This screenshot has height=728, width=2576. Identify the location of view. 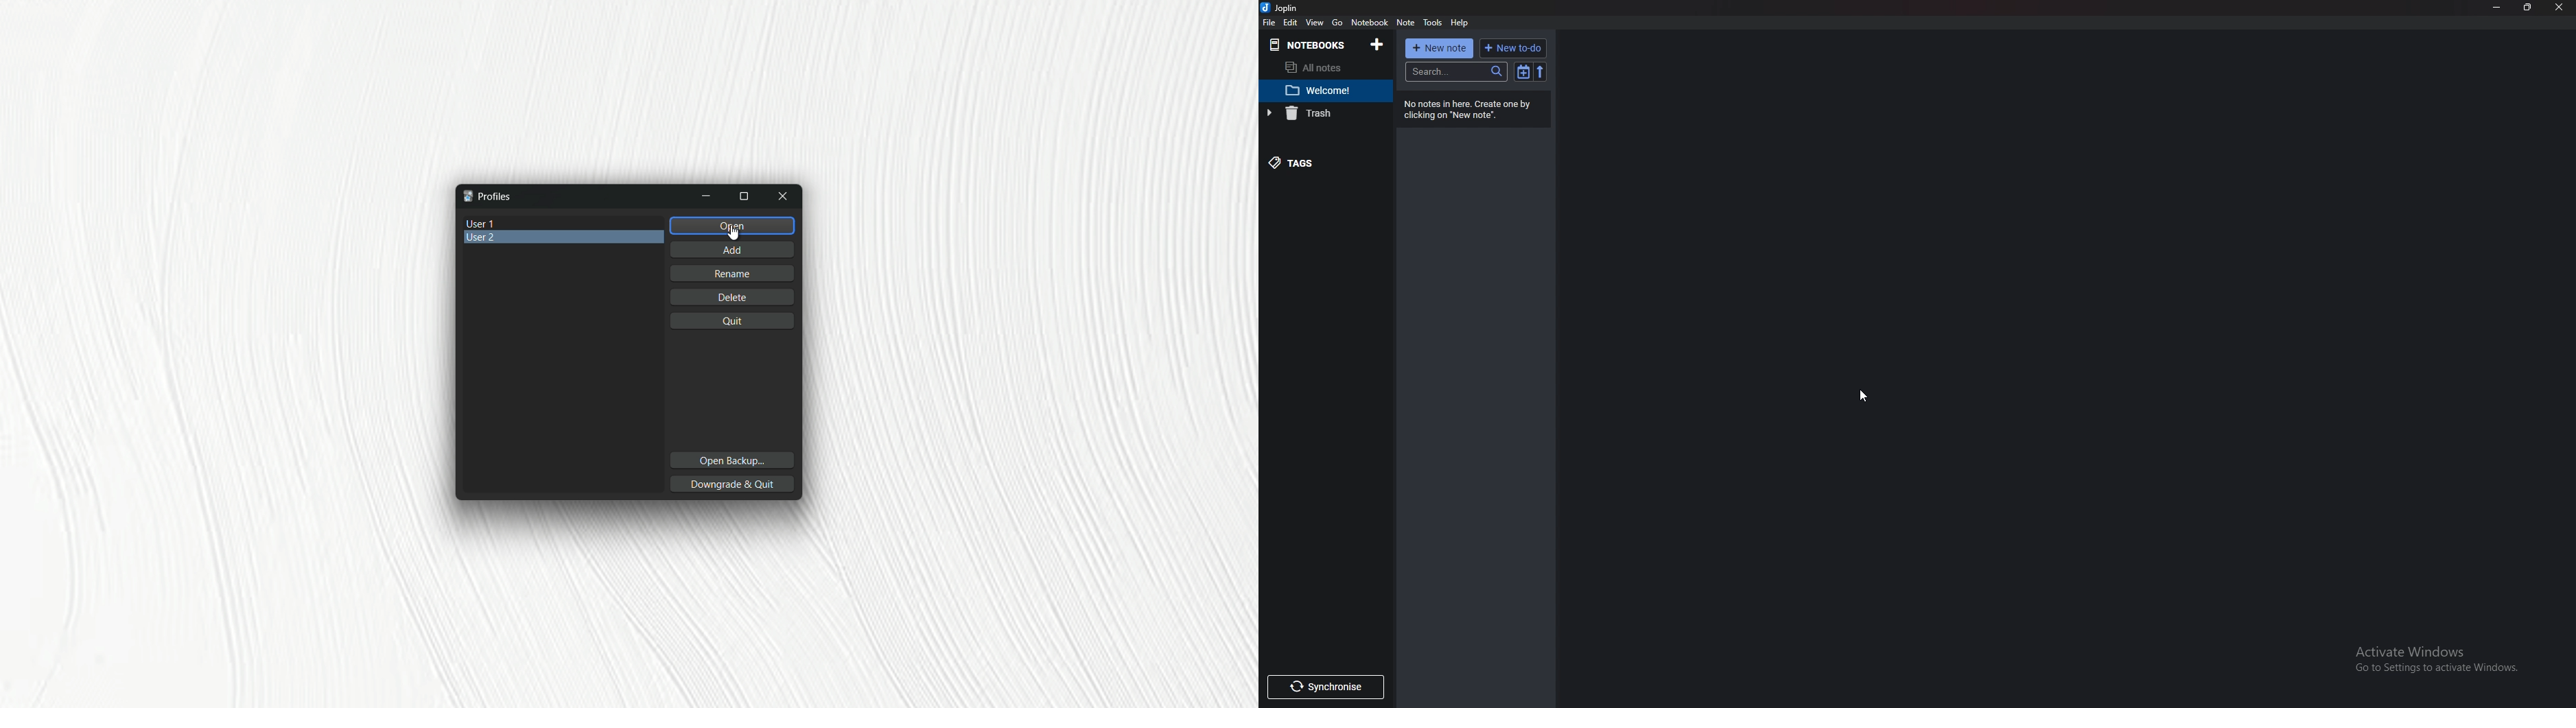
(1313, 23).